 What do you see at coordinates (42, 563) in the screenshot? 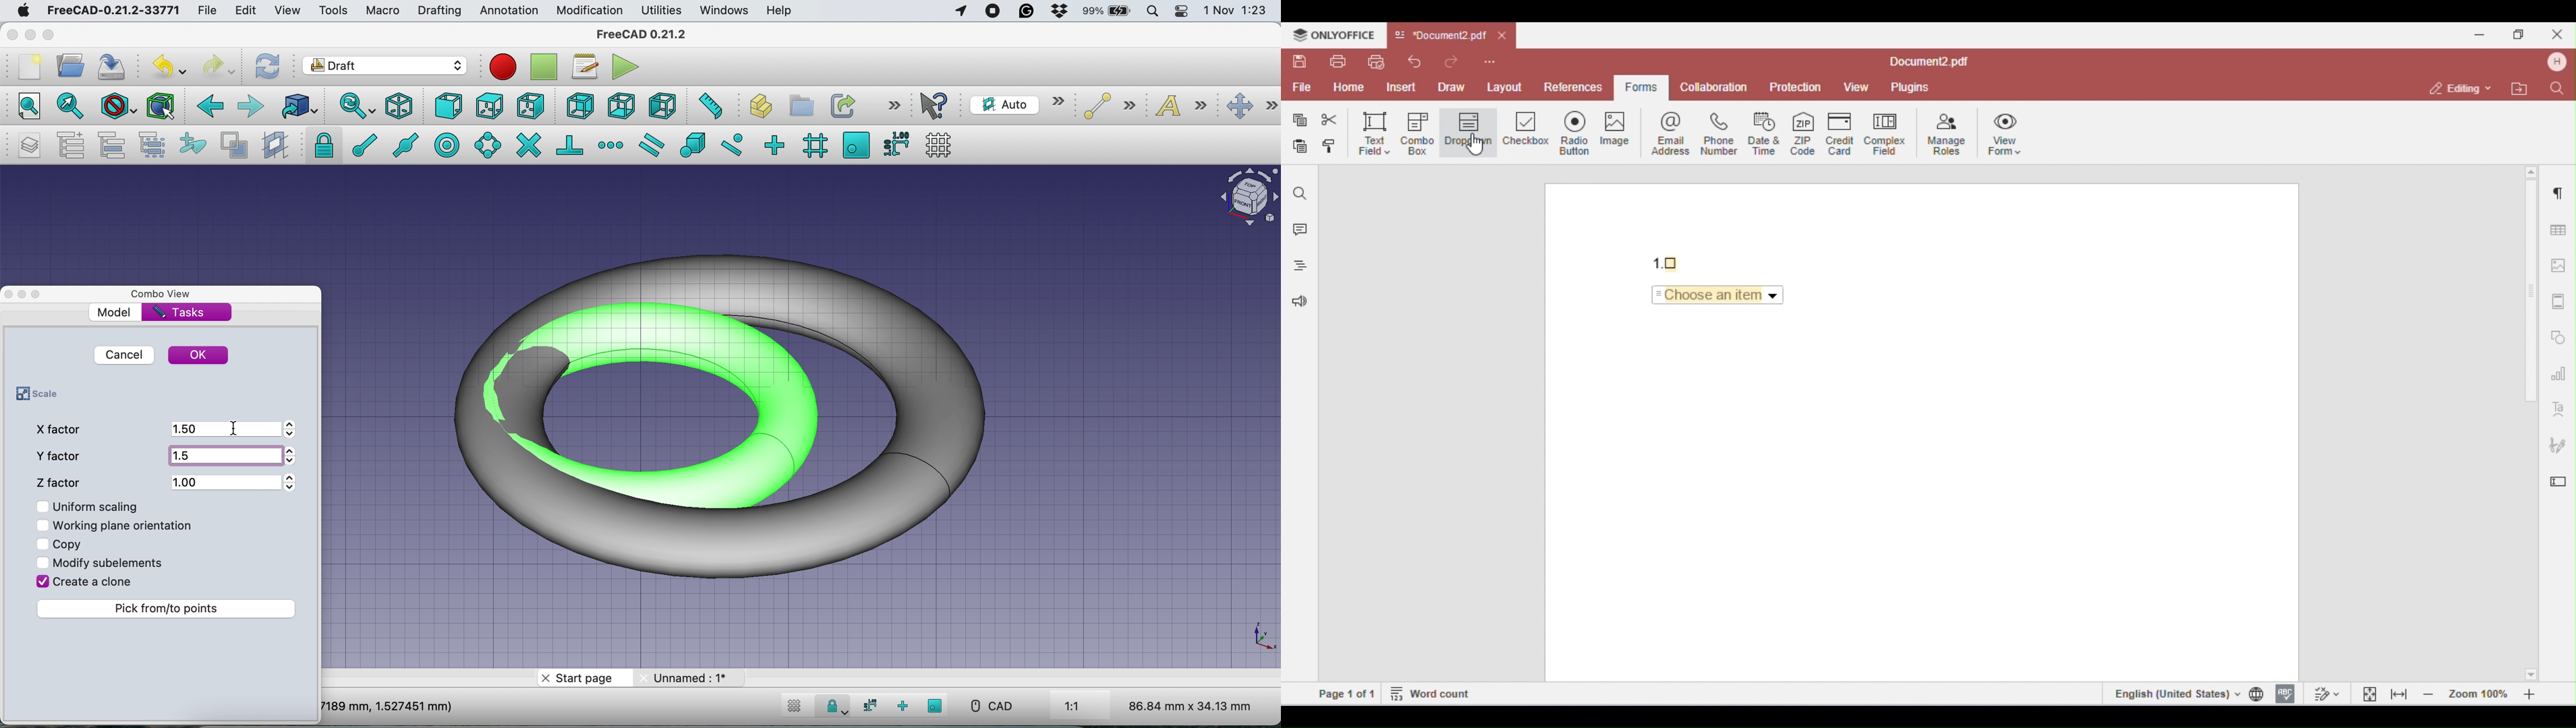
I see `Checkbox` at bounding box center [42, 563].